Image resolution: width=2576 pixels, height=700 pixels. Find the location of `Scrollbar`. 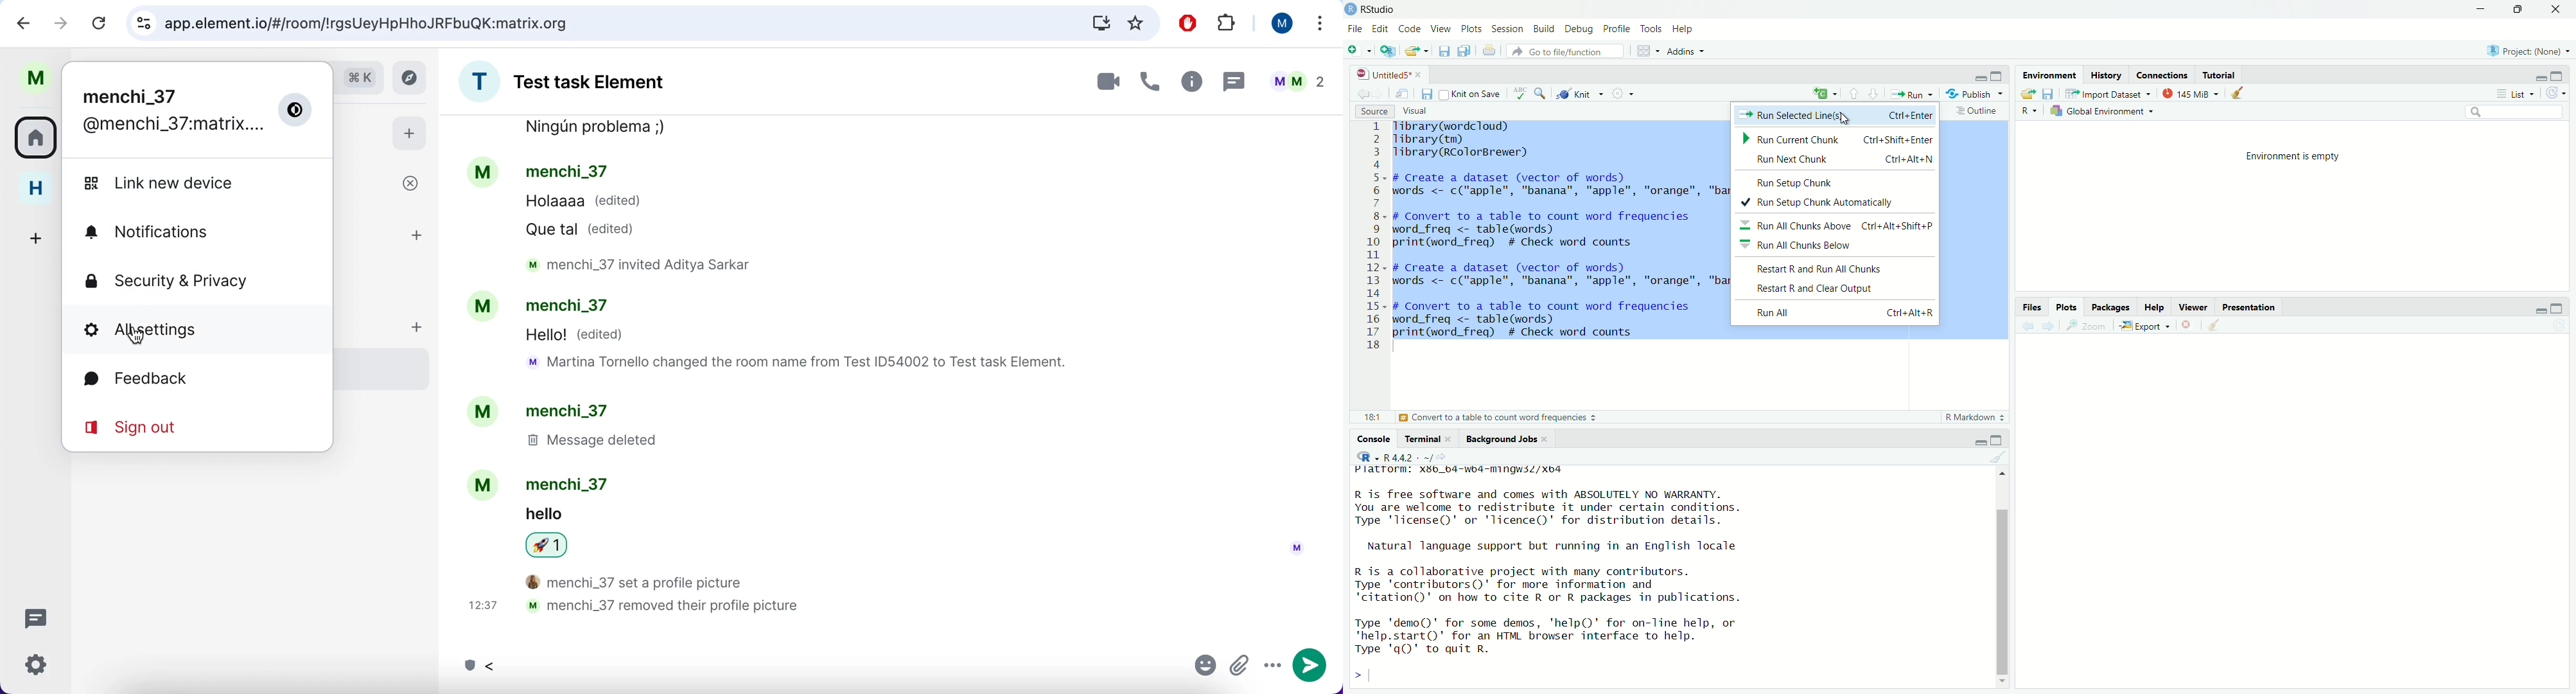

Scrollbar is located at coordinates (2003, 578).